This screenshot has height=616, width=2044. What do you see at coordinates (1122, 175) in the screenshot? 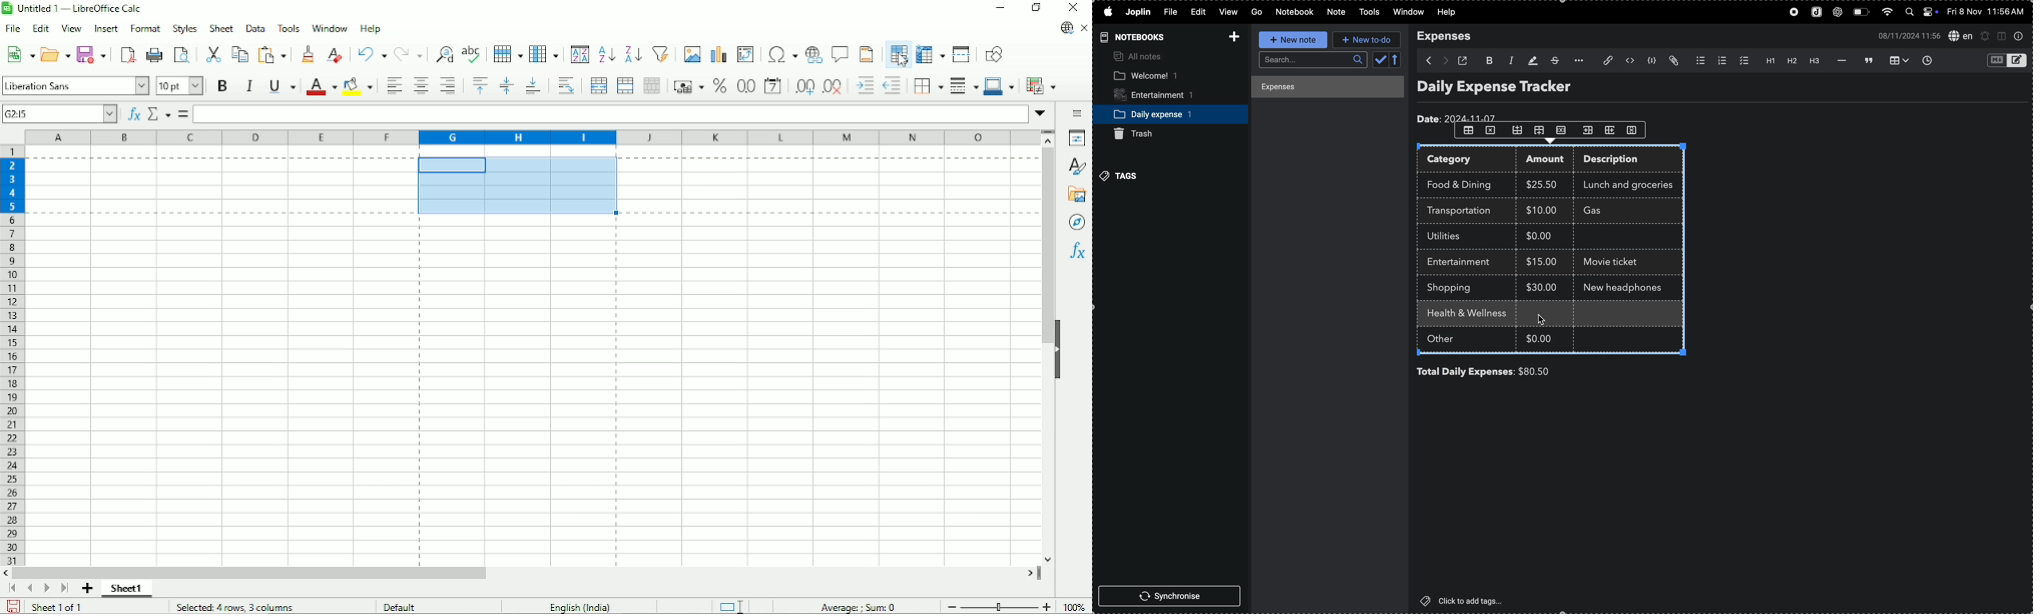
I see `tags` at bounding box center [1122, 175].